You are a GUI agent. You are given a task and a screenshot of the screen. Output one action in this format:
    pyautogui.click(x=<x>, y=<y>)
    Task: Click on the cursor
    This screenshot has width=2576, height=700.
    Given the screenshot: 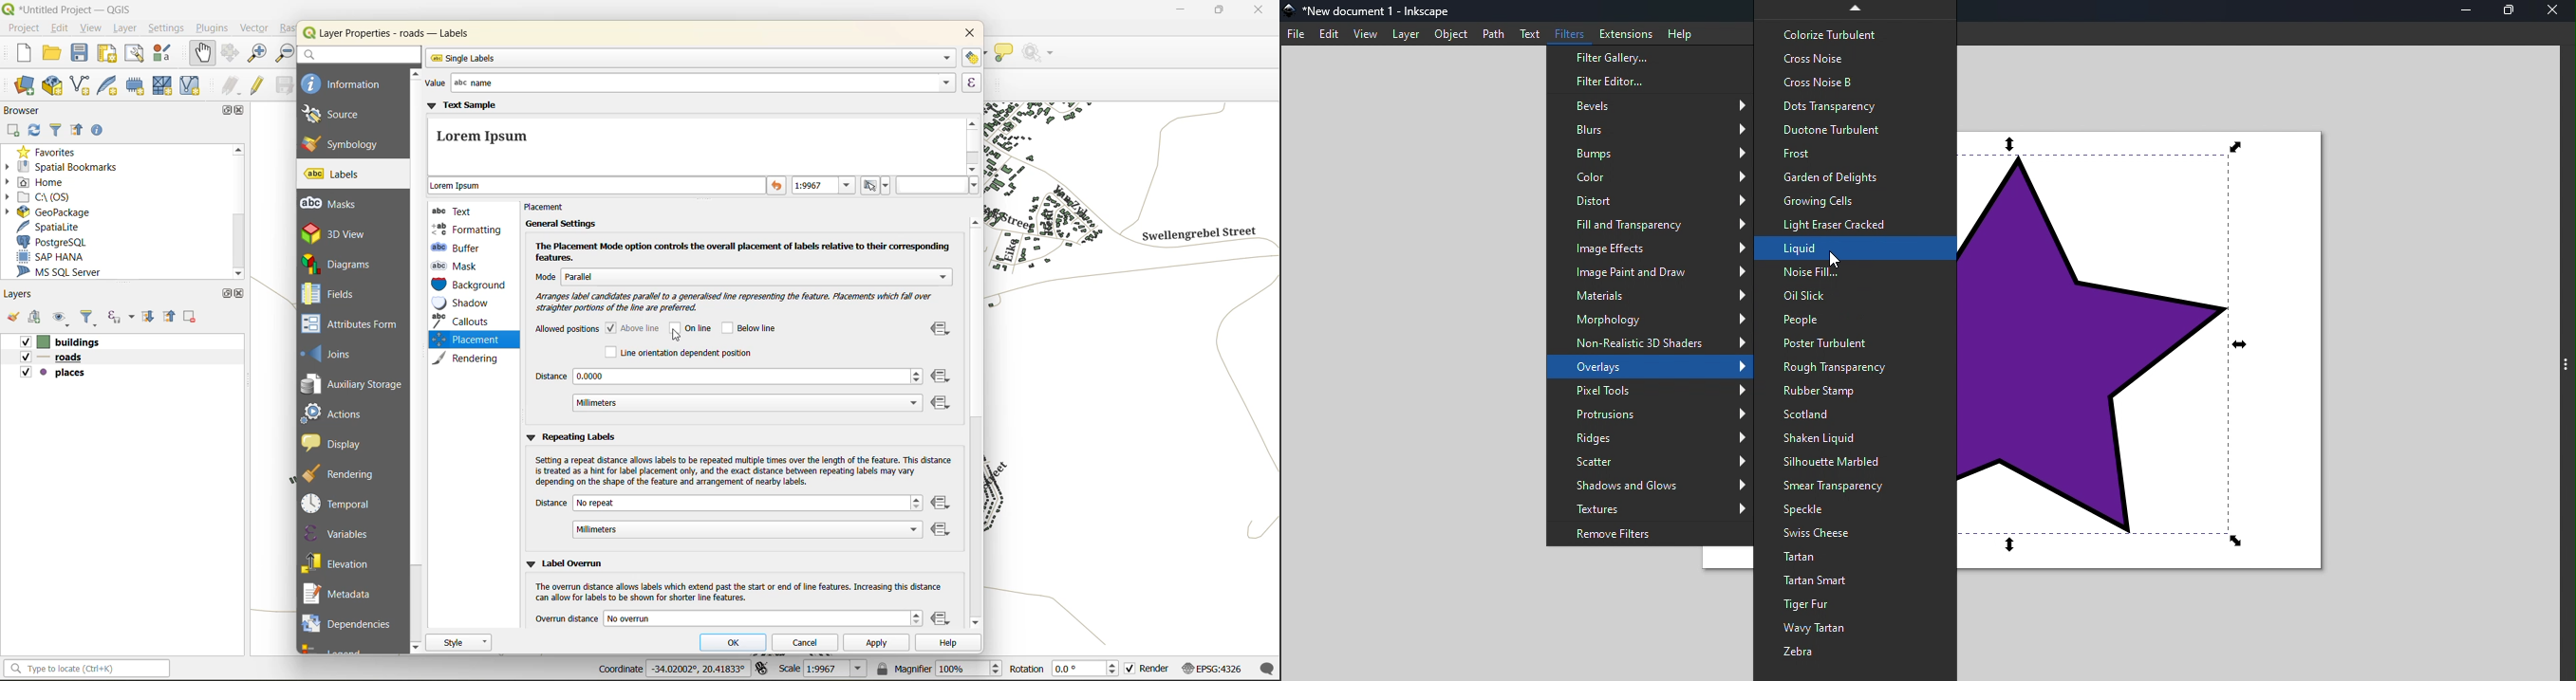 What is the action you would take?
    pyautogui.click(x=675, y=338)
    